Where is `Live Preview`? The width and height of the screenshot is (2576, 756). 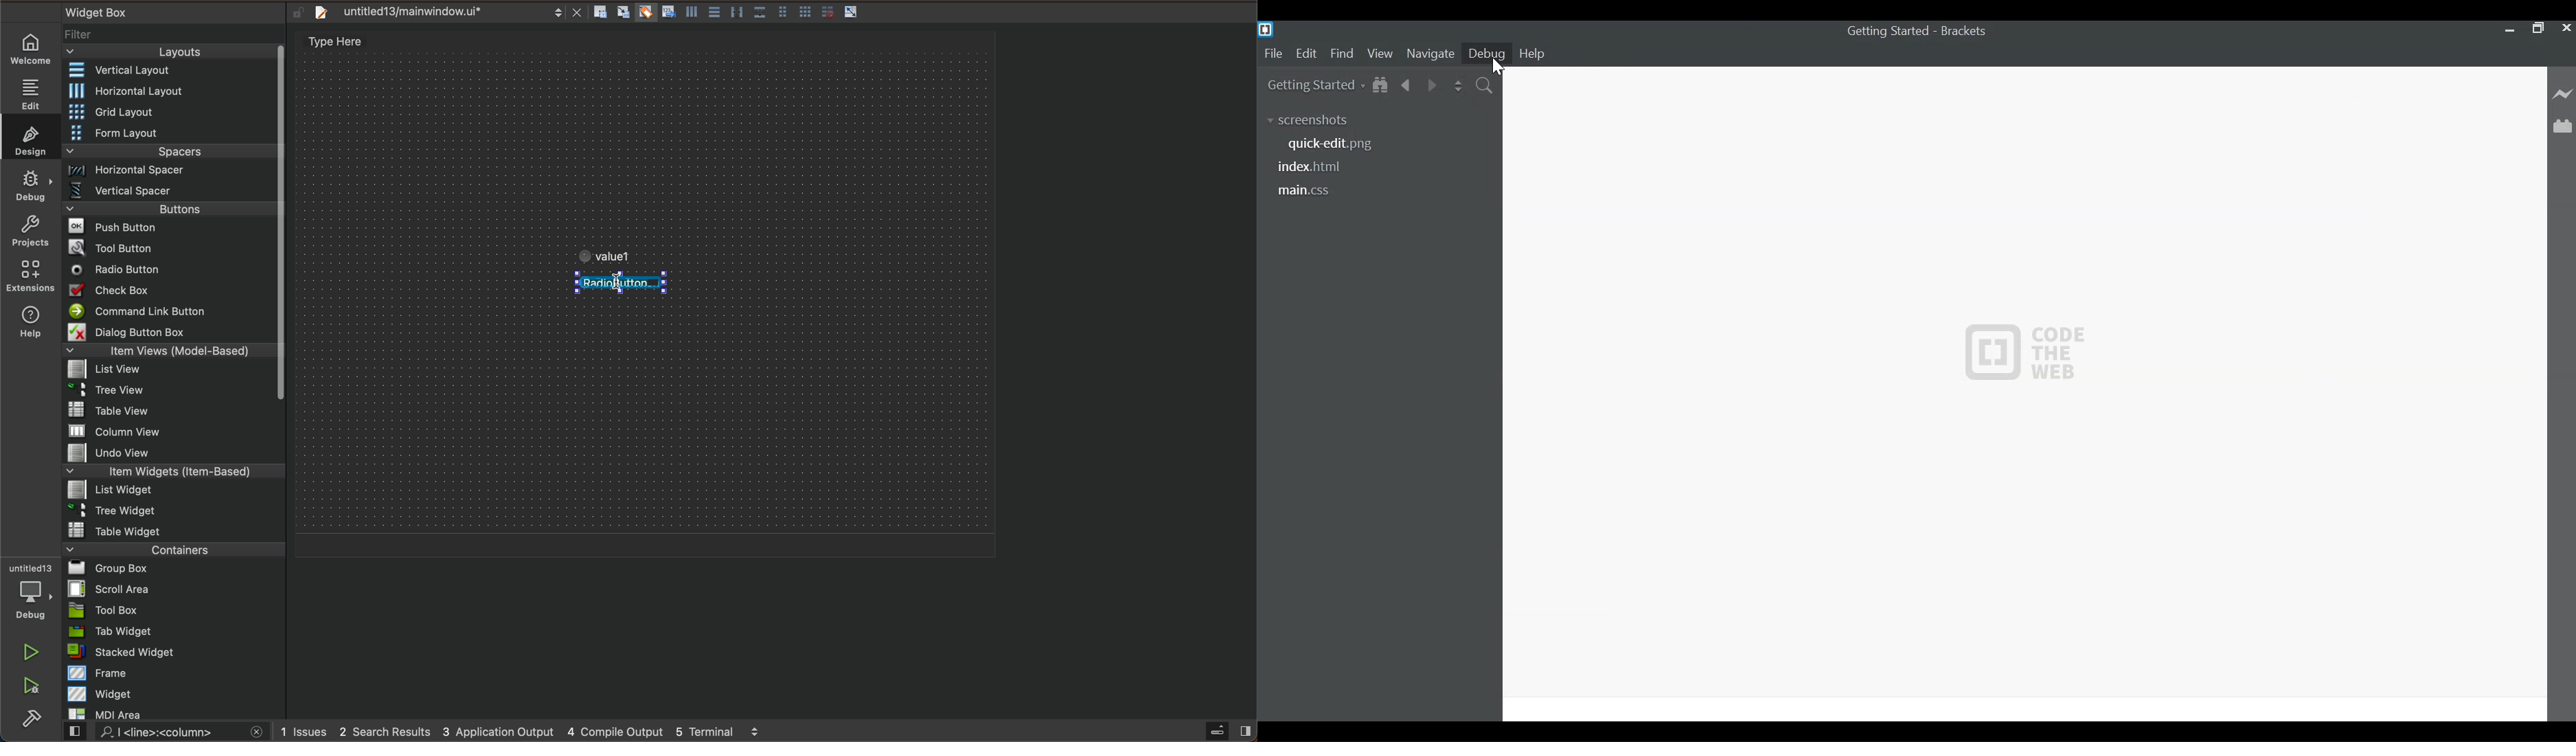 Live Preview is located at coordinates (2564, 93).